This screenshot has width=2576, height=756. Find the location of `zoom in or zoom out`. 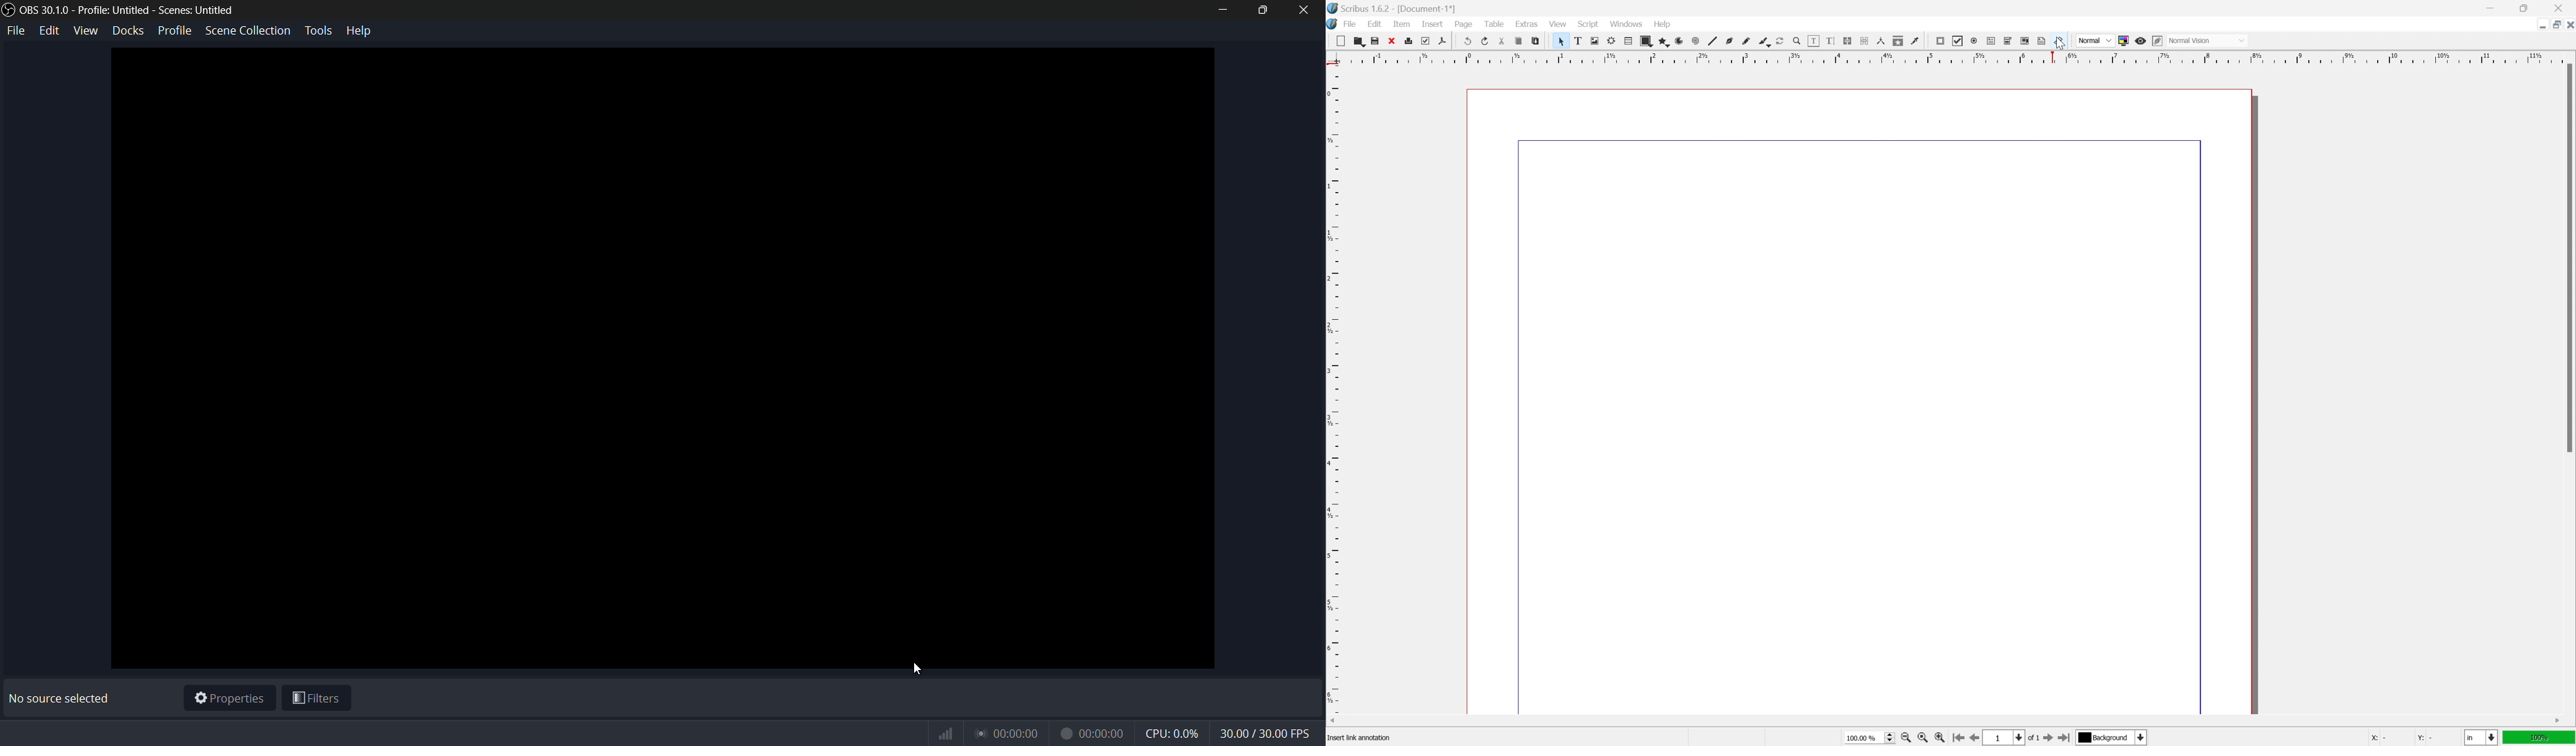

zoom in or zoom out is located at coordinates (1797, 41).